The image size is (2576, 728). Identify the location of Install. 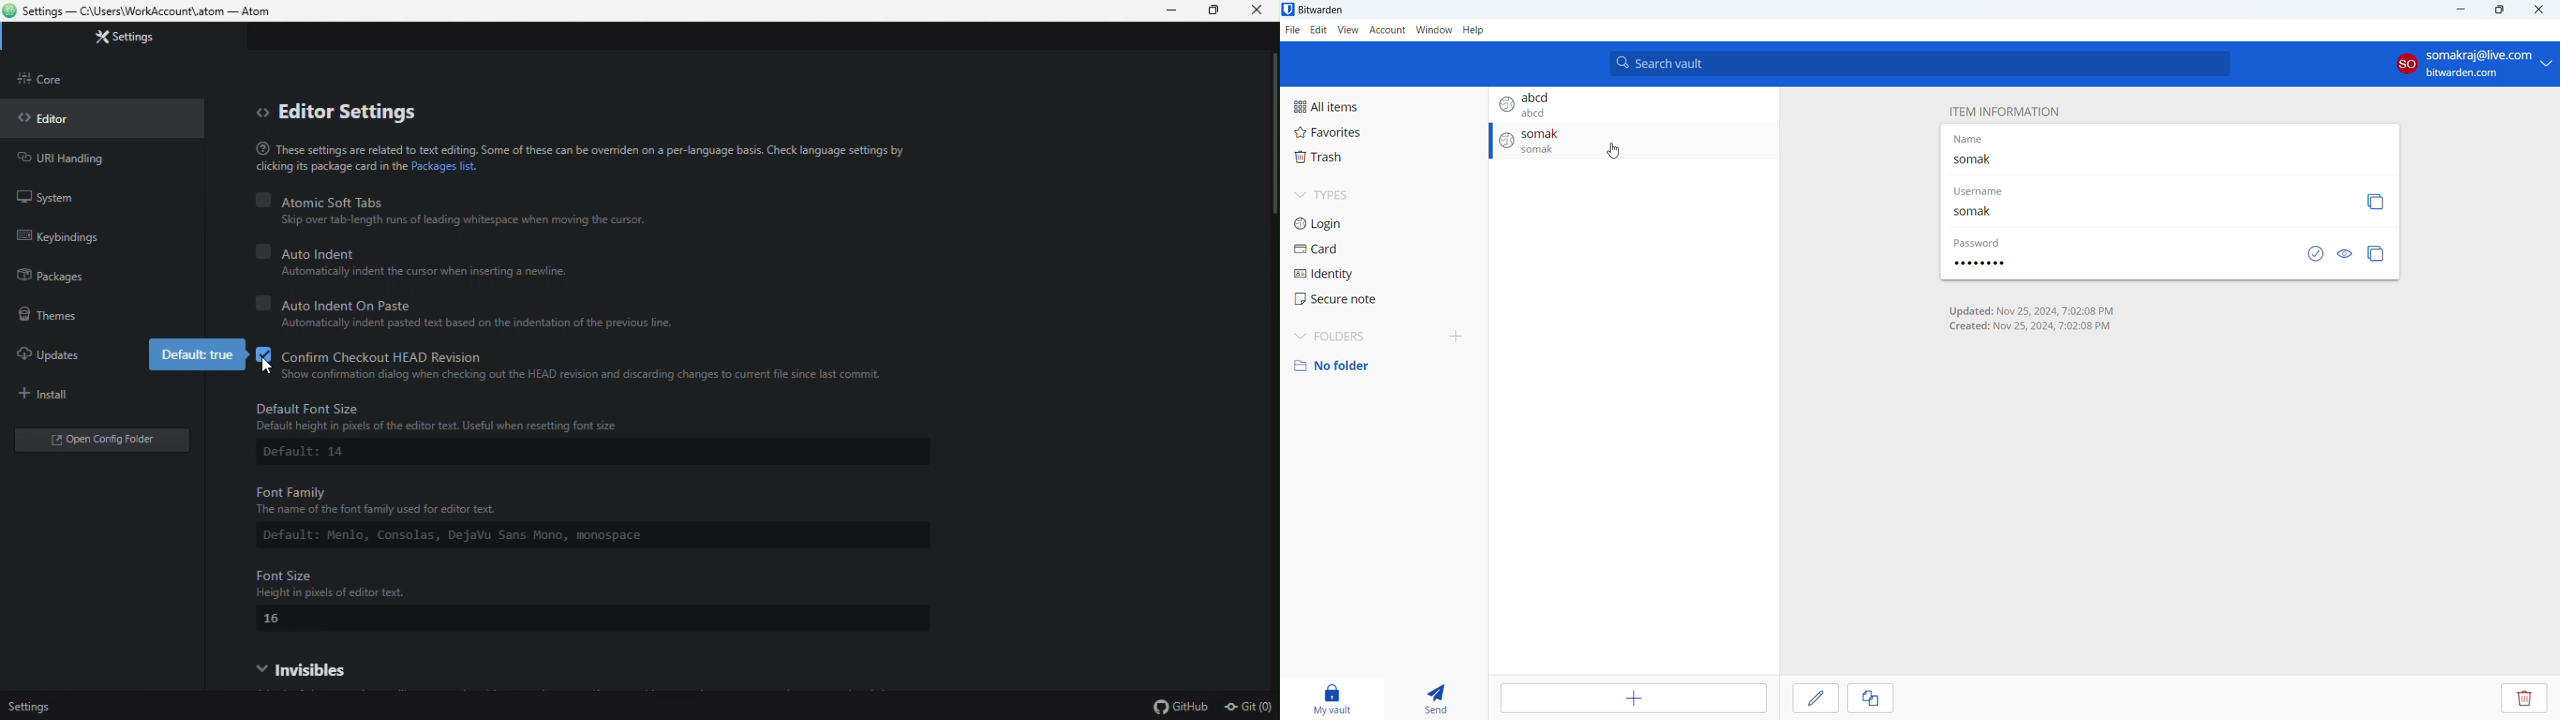
(52, 395).